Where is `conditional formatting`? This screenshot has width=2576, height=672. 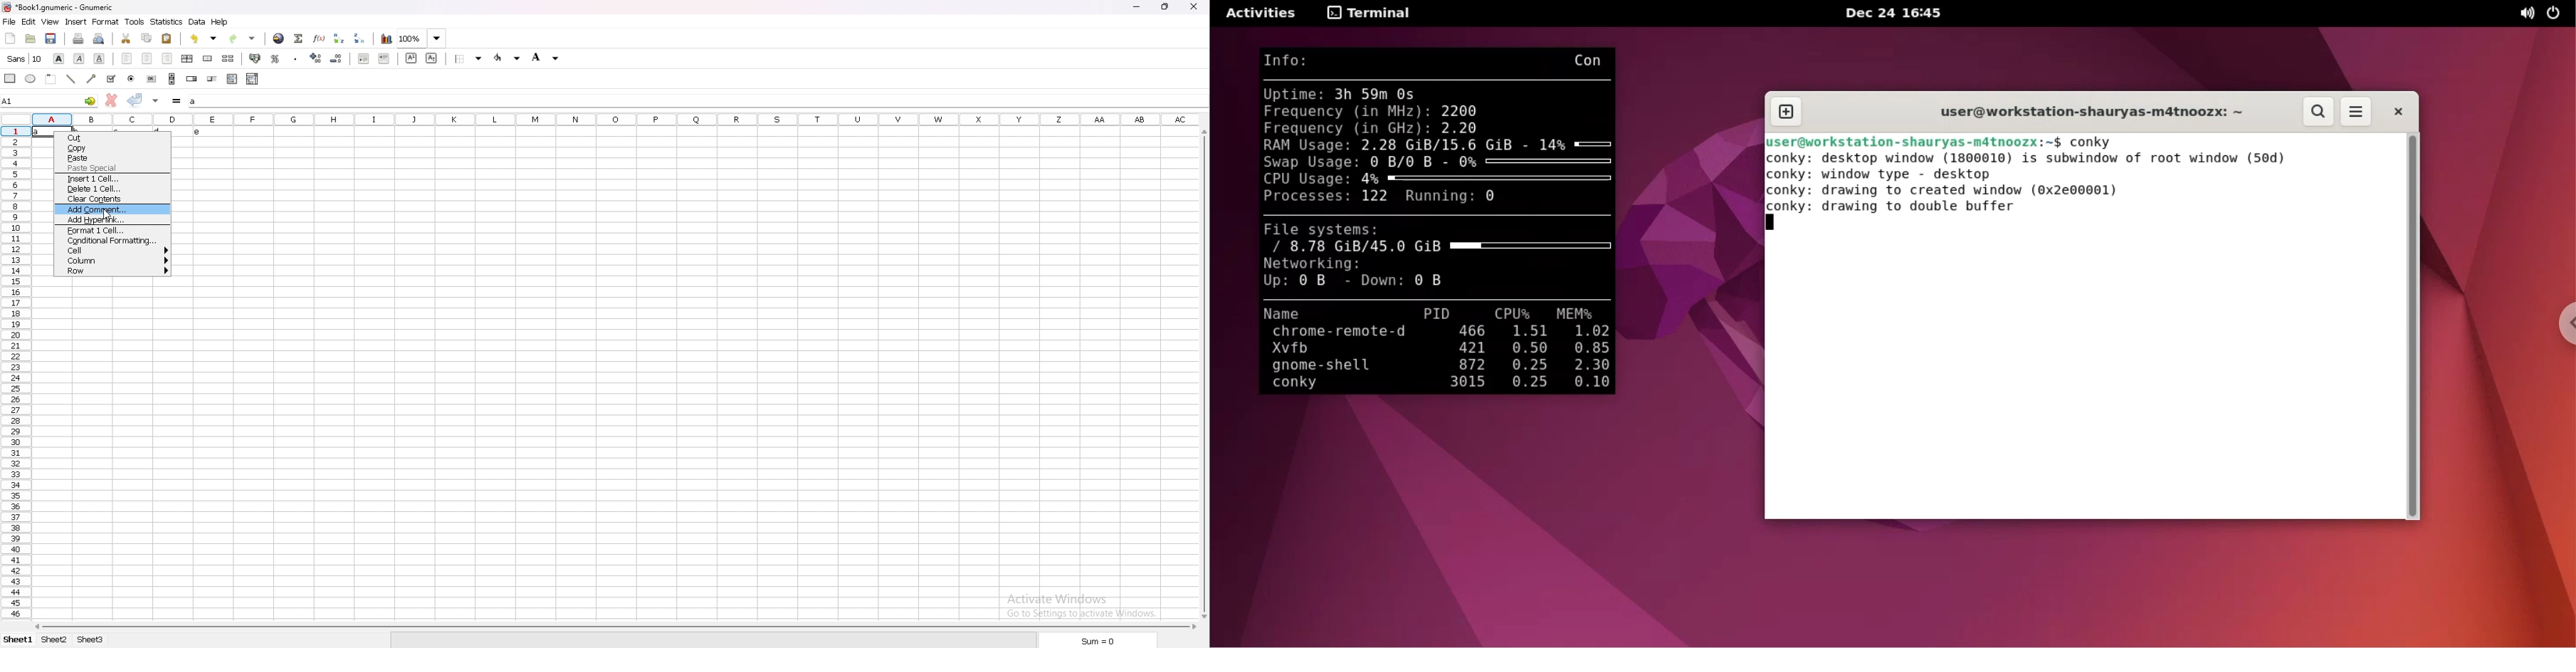 conditional formatting is located at coordinates (112, 241).